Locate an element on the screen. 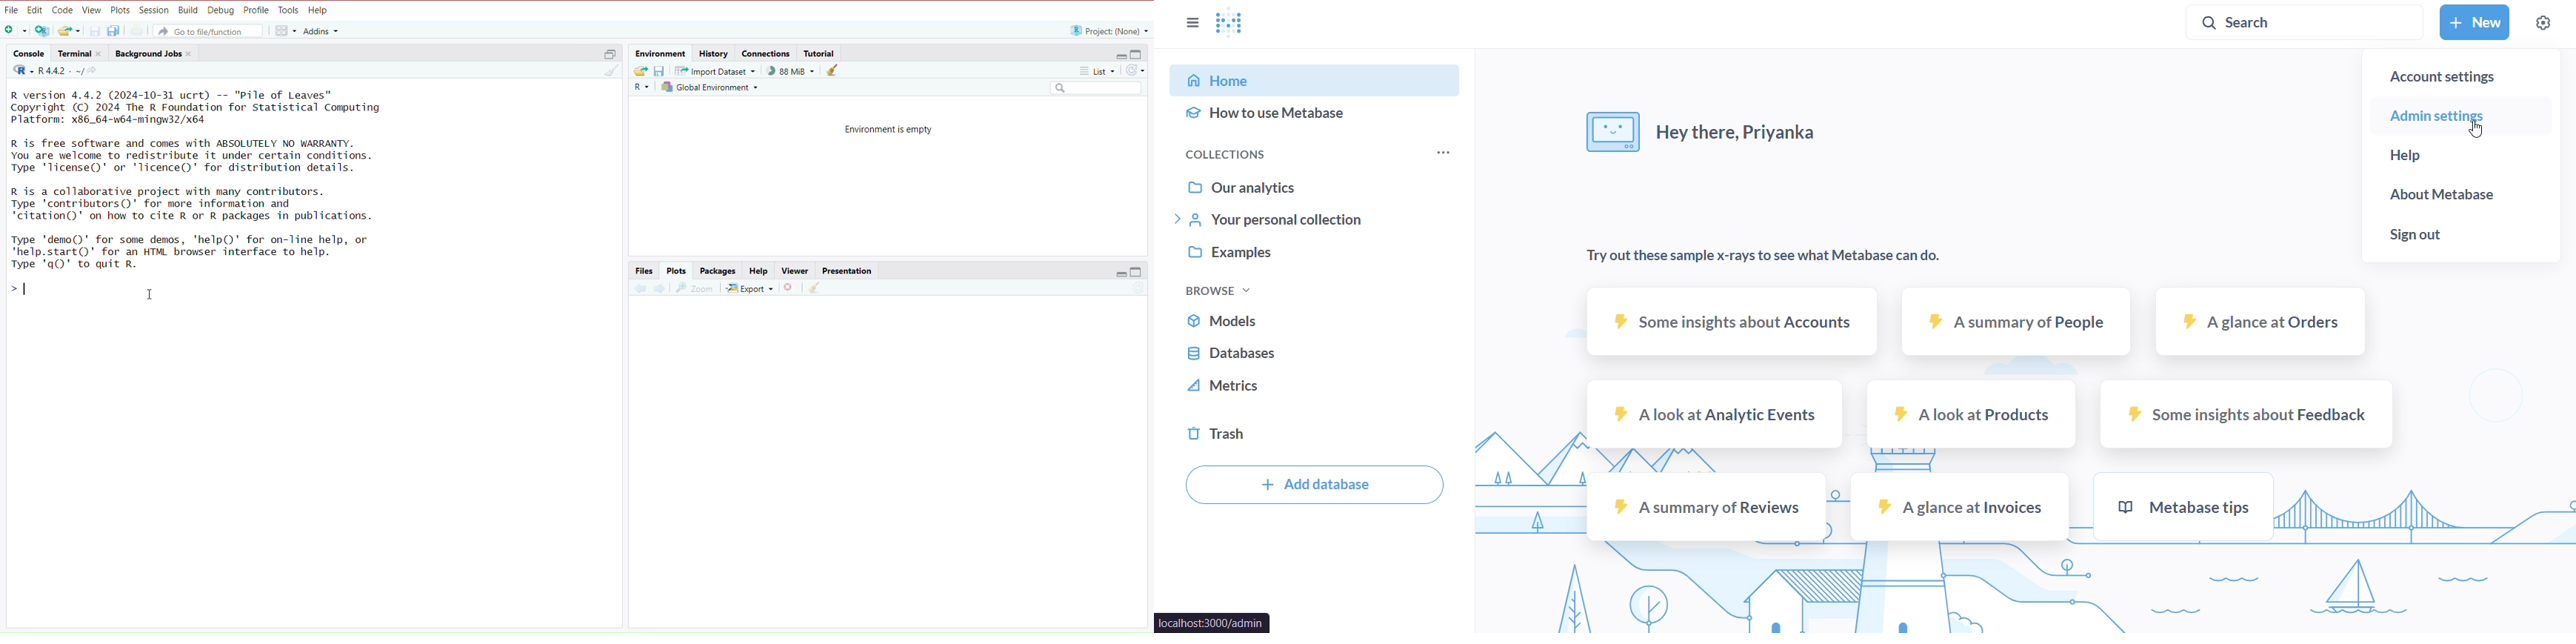 This screenshot has height=644, width=2576. Packages is located at coordinates (717, 270).